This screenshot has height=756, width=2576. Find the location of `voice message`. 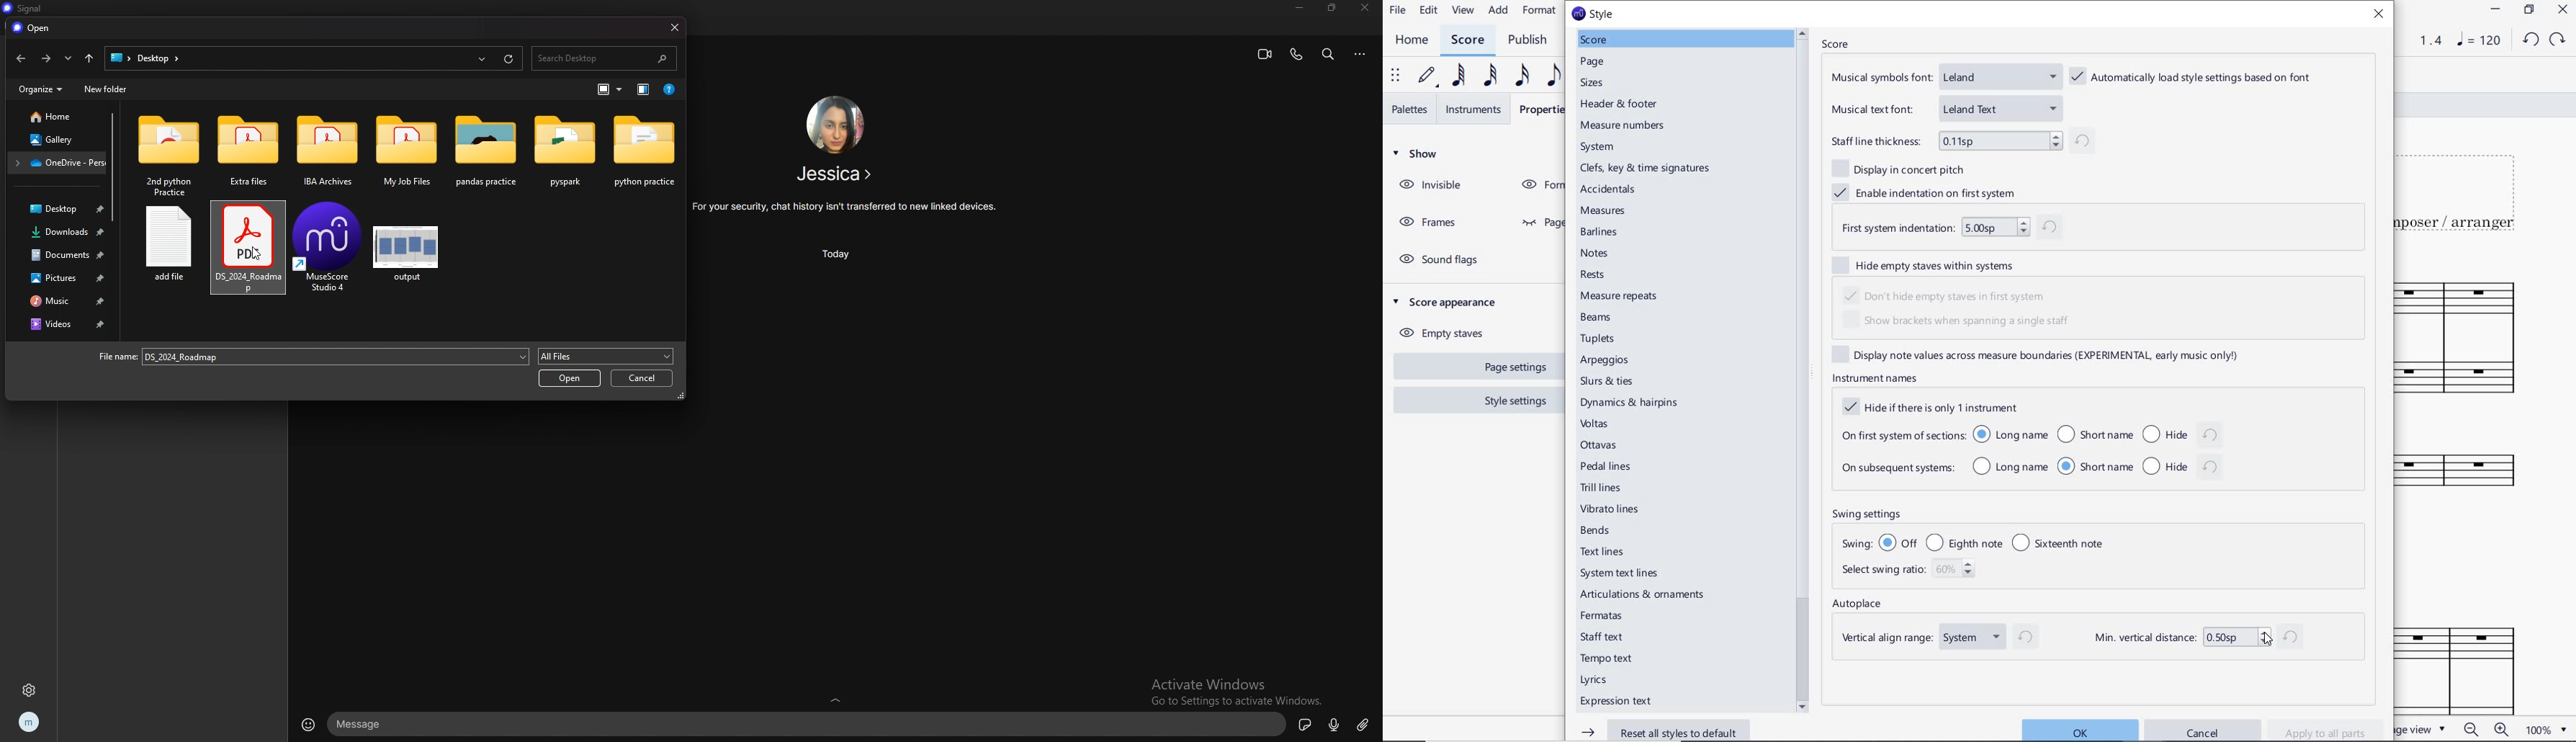

voice message is located at coordinates (1333, 725).